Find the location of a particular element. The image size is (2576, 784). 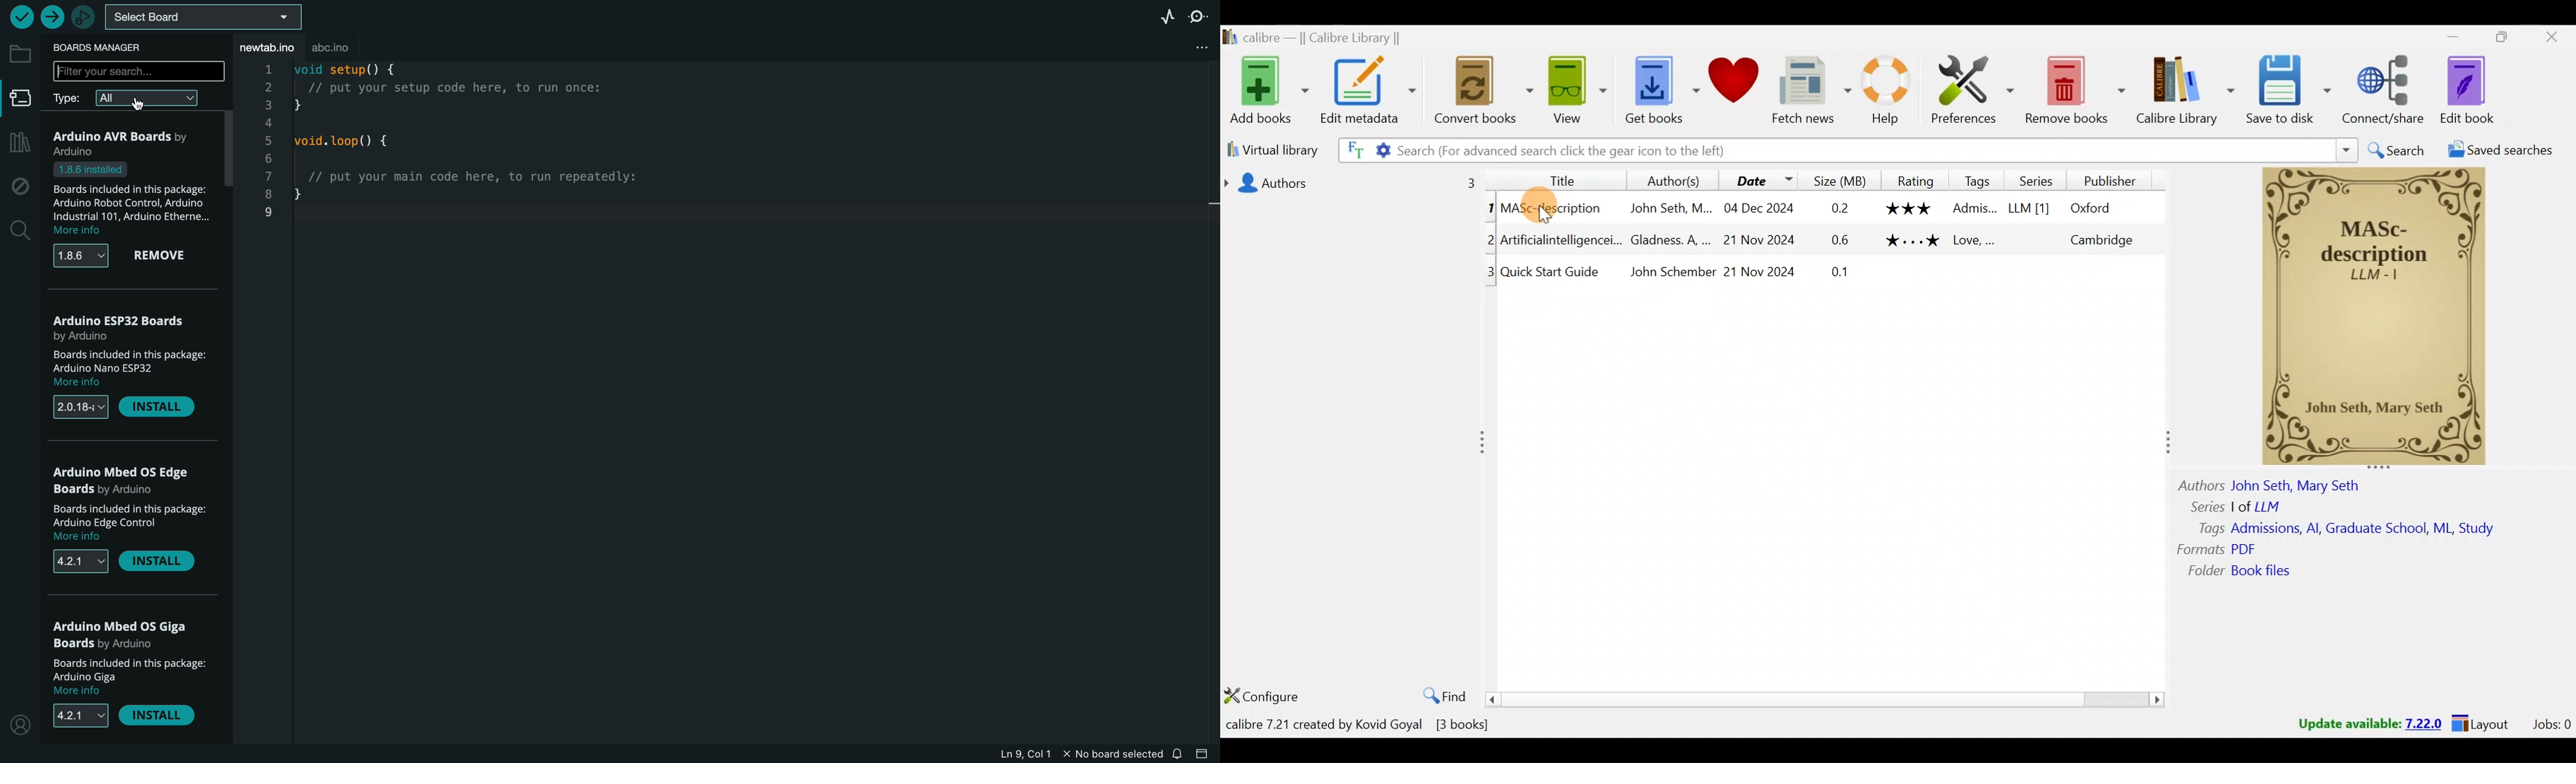

Help is located at coordinates (1892, 95).